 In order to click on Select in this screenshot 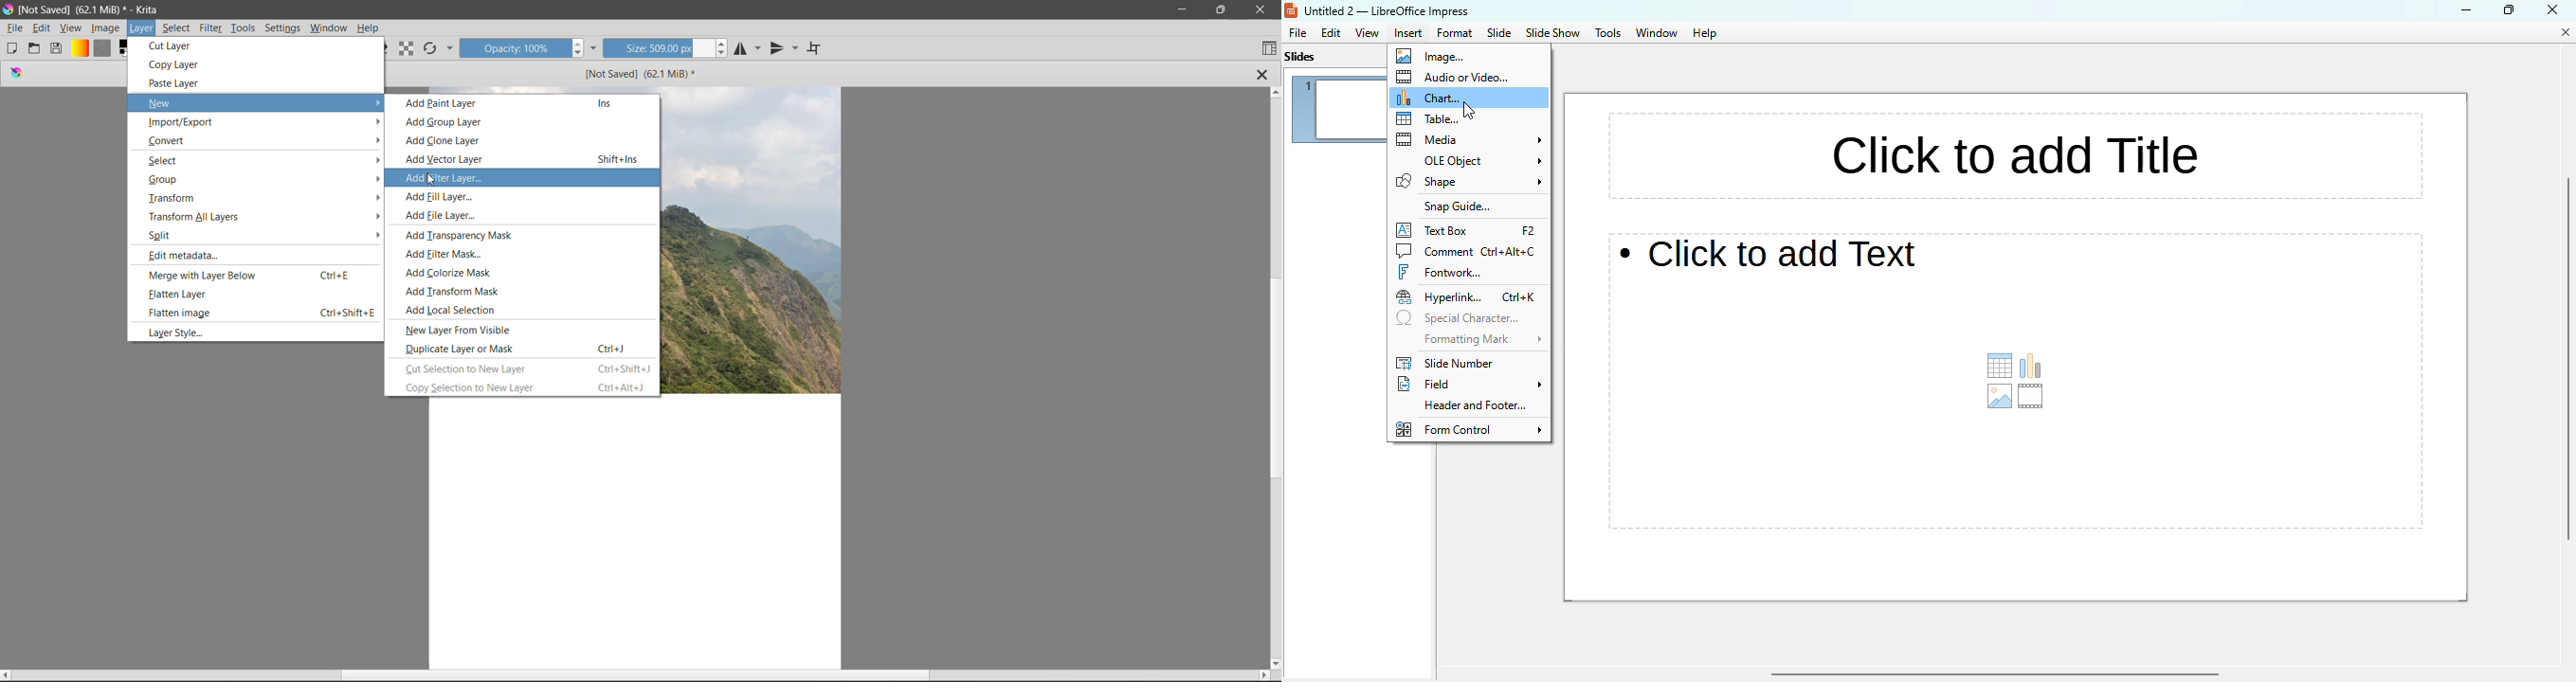, I will do `click(262, 160)`.